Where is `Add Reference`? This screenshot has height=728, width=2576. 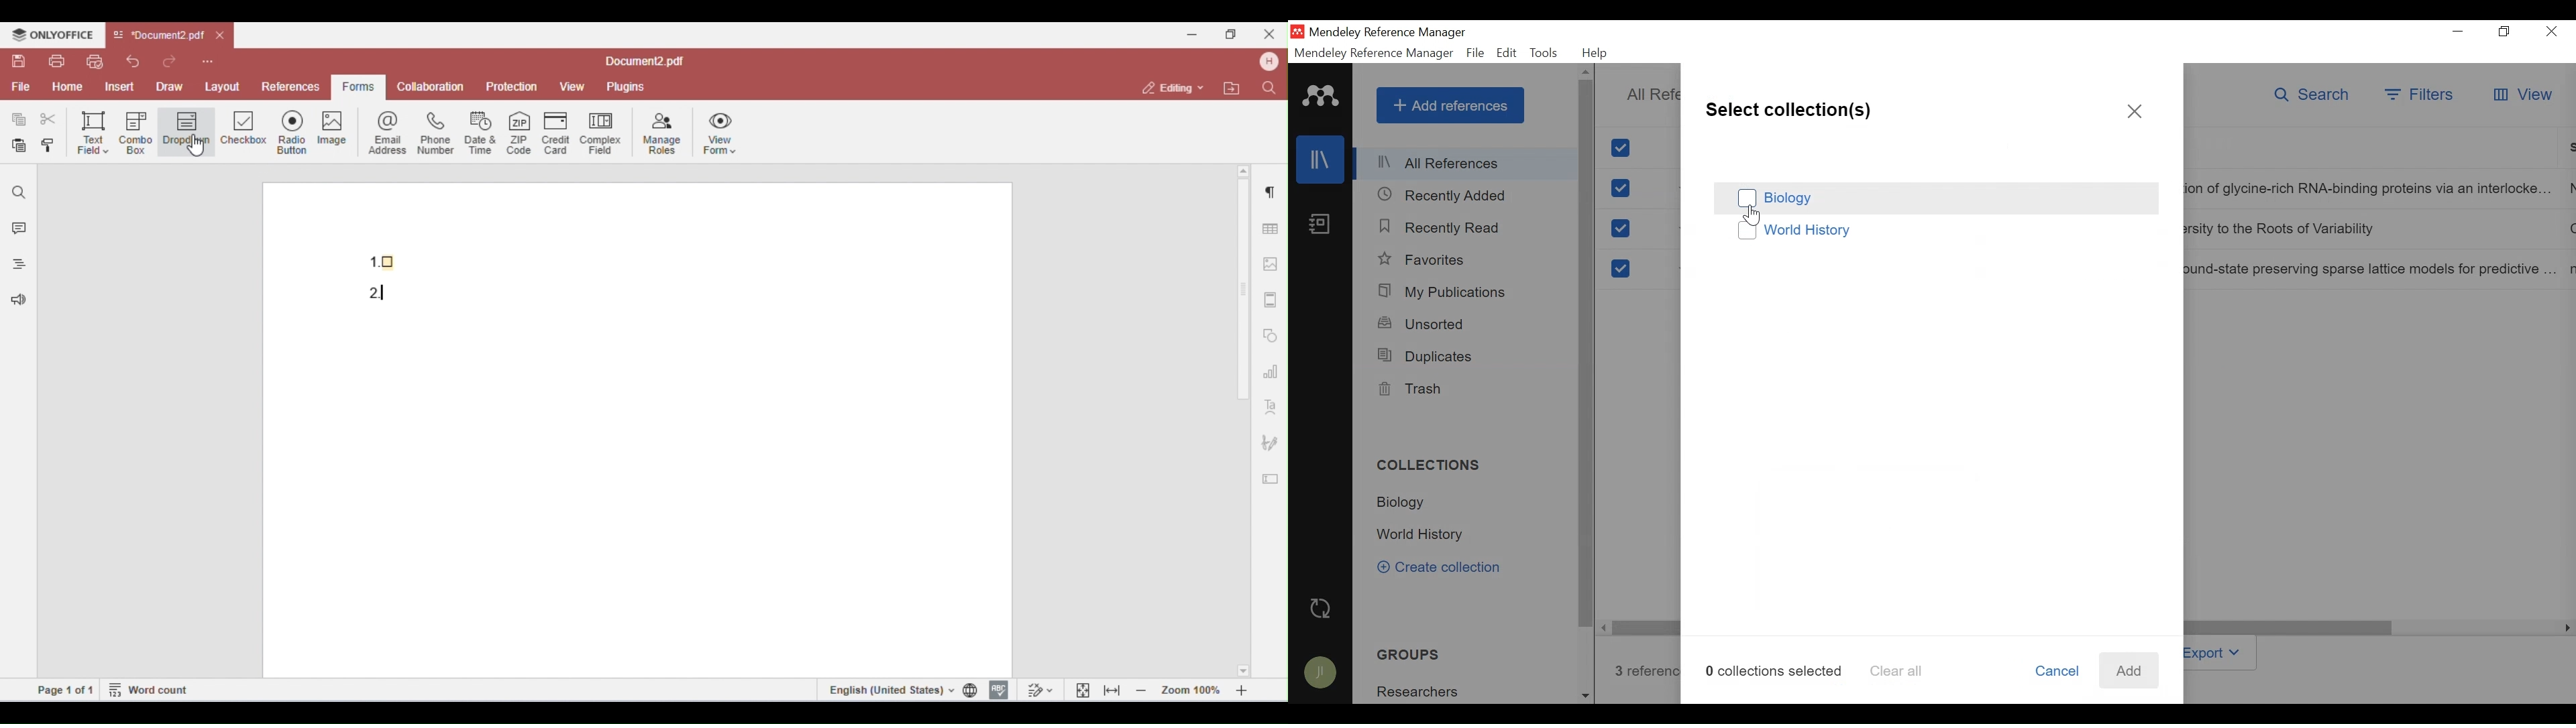
Add Reference is located at coordinates (1450, 105).